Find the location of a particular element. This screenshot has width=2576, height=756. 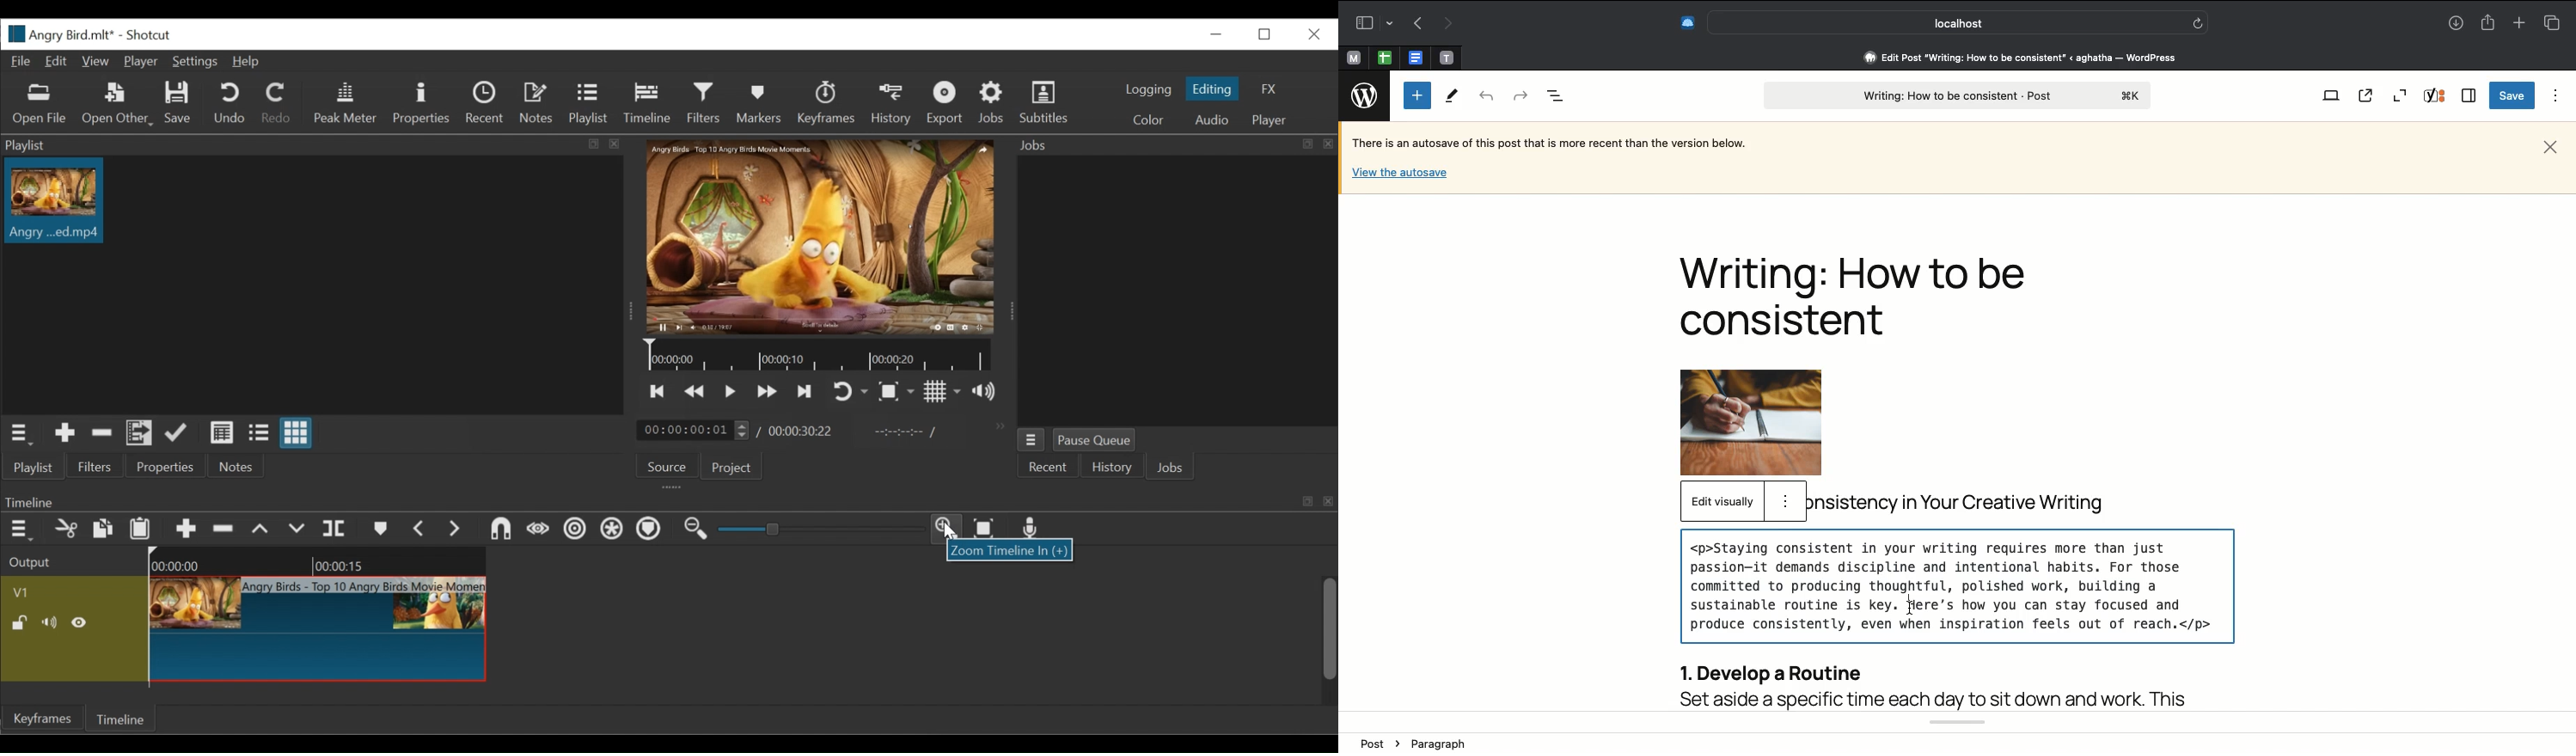

Wordpress logo is located at coordinates (1366, 95).